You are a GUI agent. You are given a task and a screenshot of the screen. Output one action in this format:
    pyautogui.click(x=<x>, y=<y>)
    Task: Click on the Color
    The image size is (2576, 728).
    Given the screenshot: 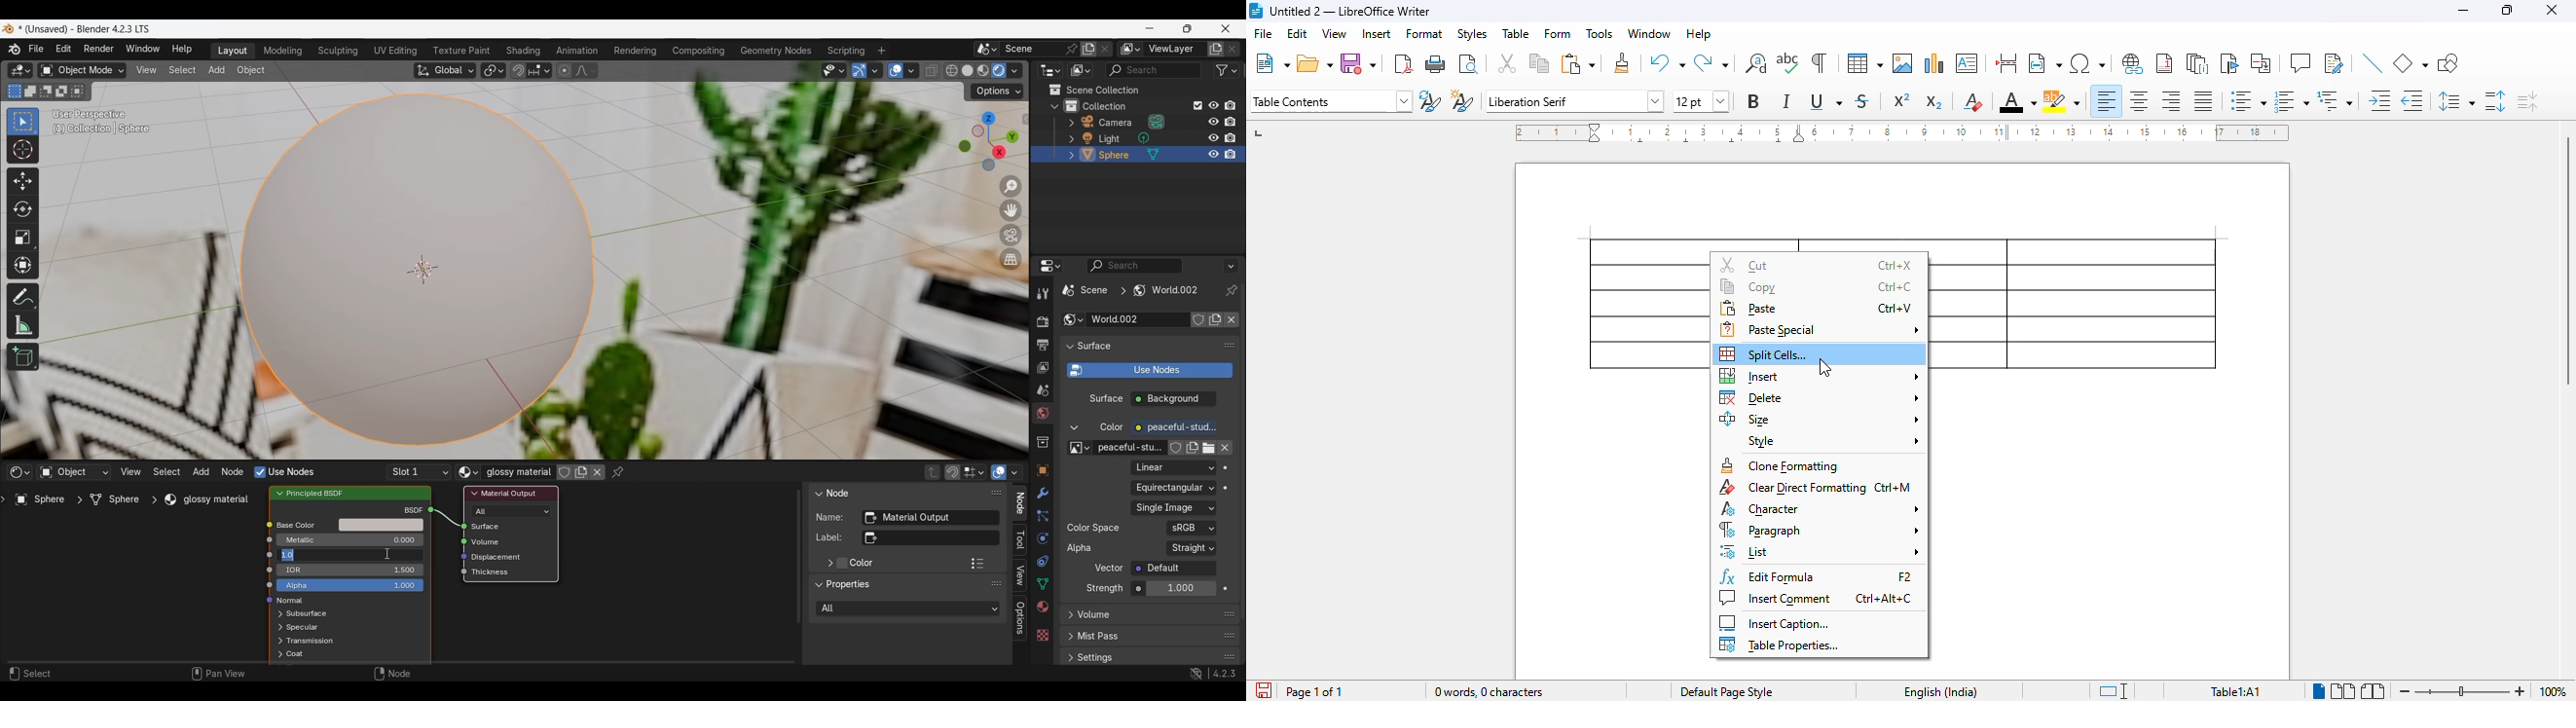 What is the action you would take?
    pyautogui.click(x=862, y=563)
    